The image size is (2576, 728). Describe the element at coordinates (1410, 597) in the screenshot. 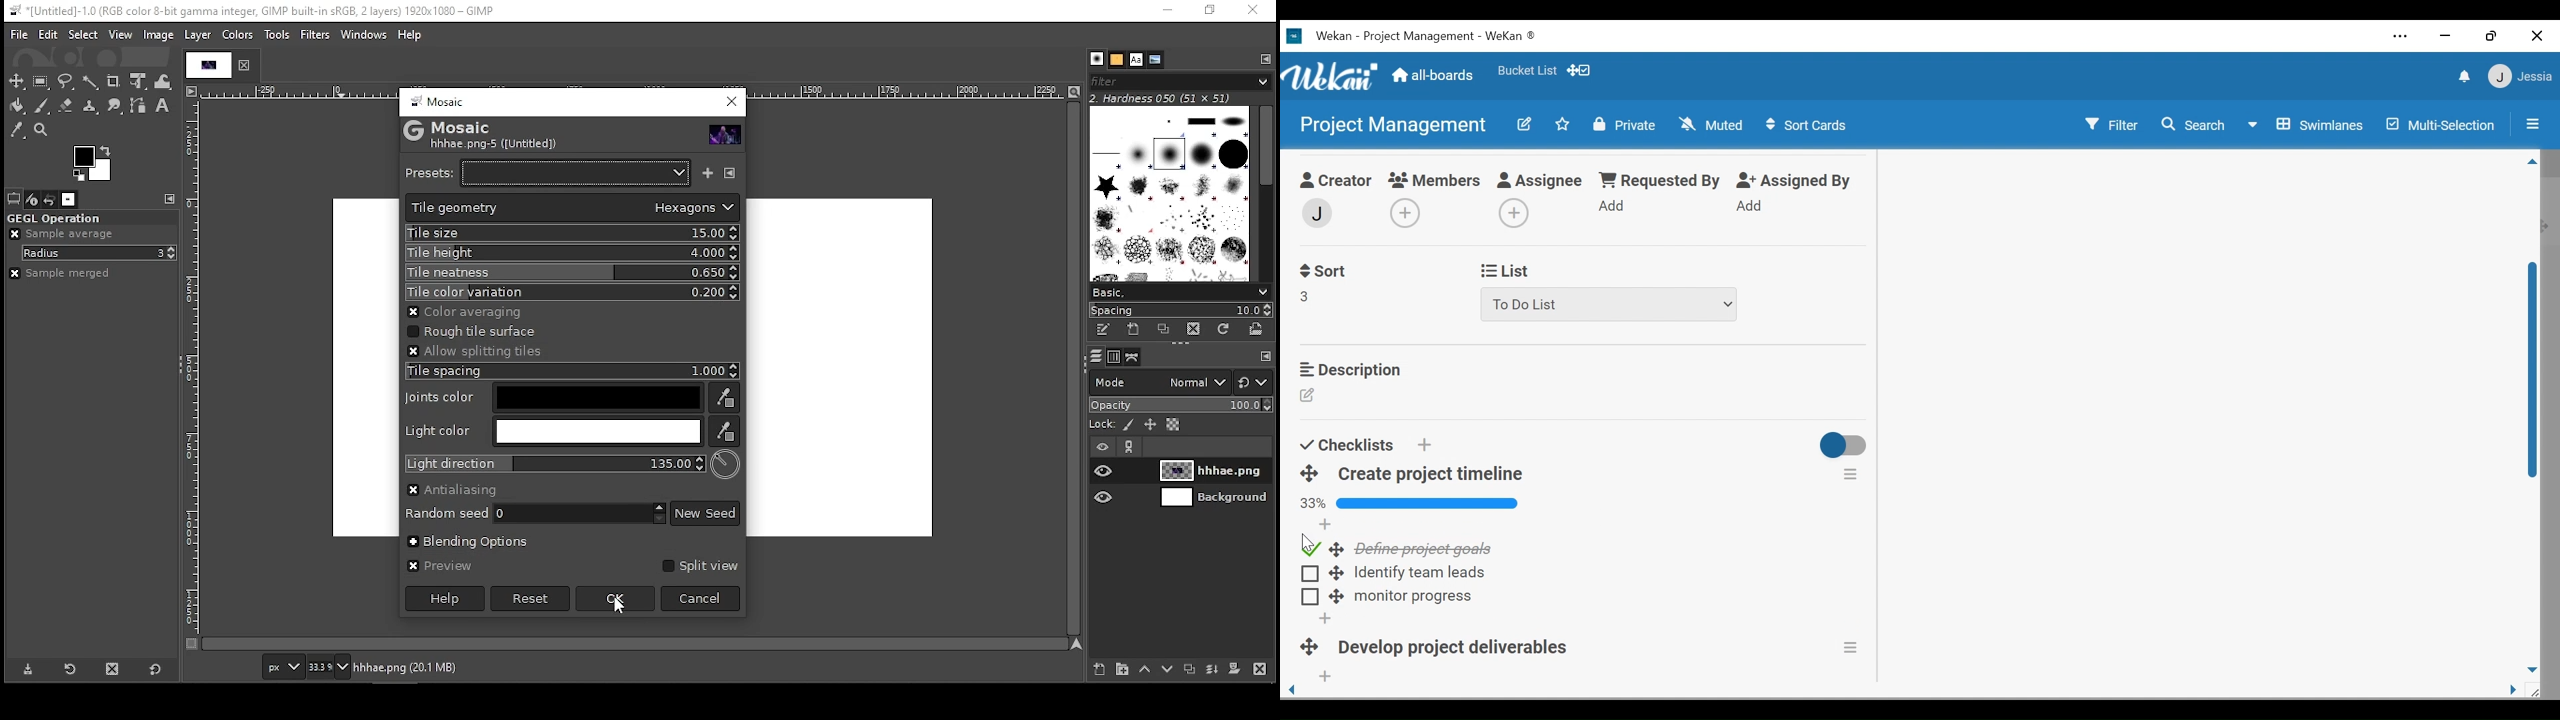

I see `monitor progress` at that location.